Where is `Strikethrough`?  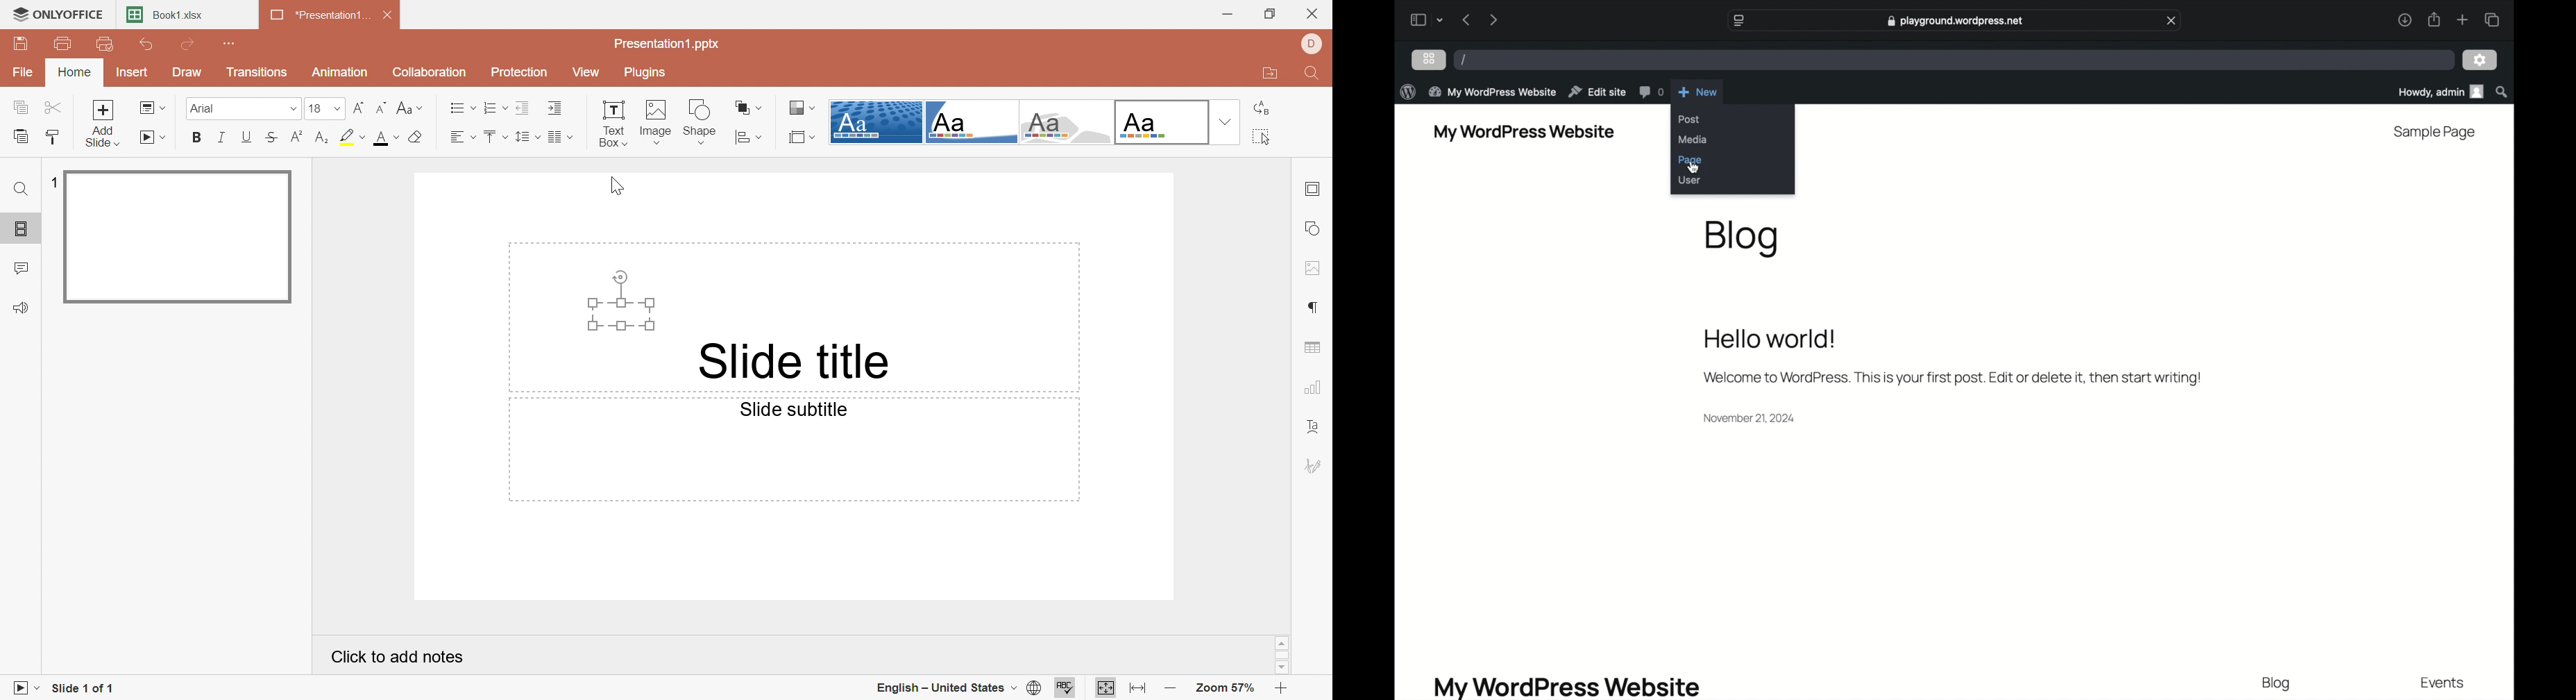
Strikethrough is located at coordinates (273, 137).